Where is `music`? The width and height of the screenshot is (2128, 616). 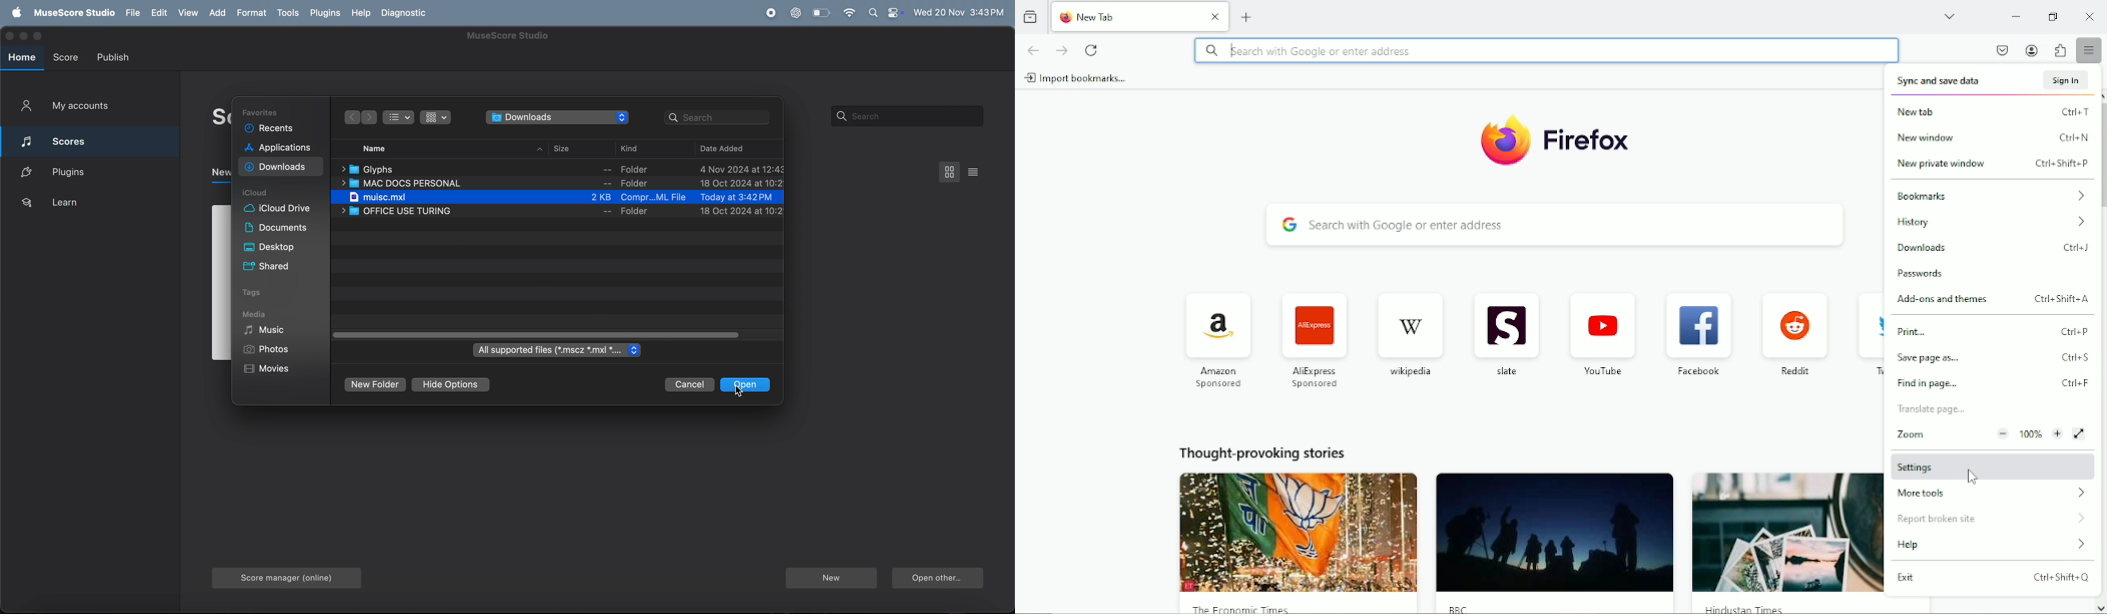 music is located at coordinates (564, 198).